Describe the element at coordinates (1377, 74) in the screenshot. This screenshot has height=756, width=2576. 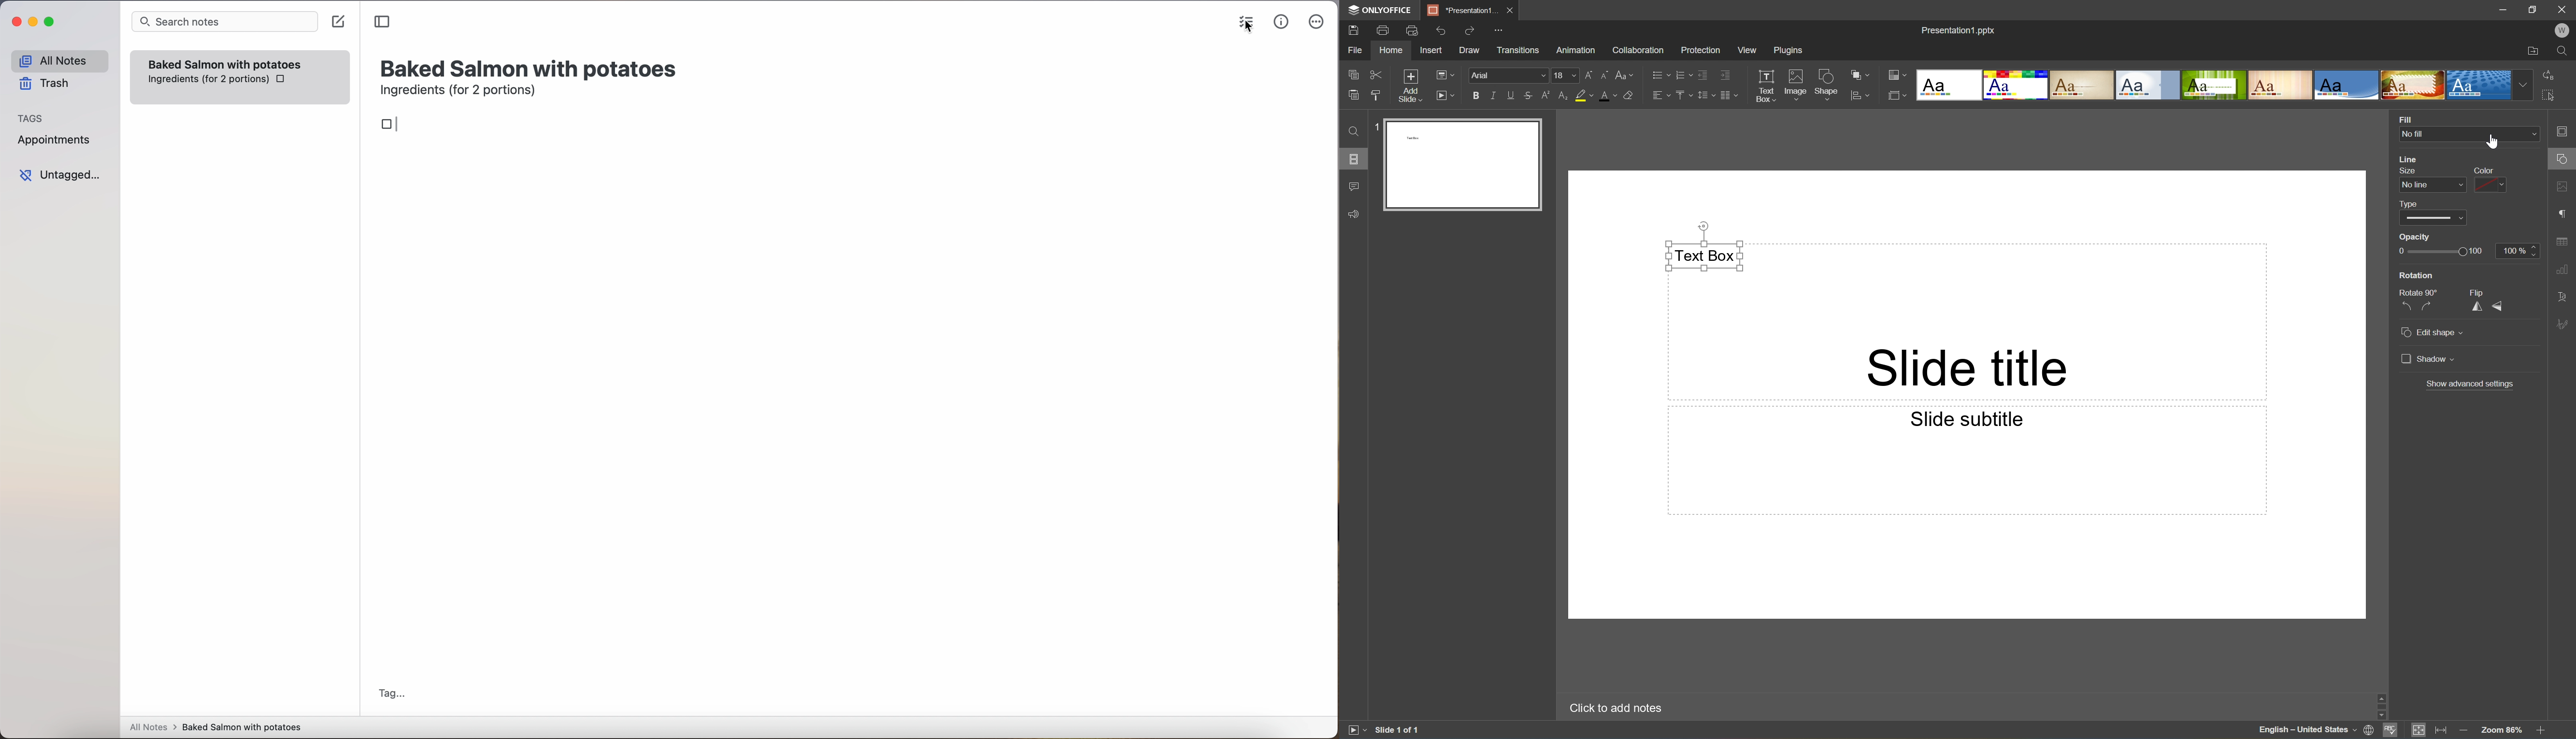
I see `Cut` at that location.